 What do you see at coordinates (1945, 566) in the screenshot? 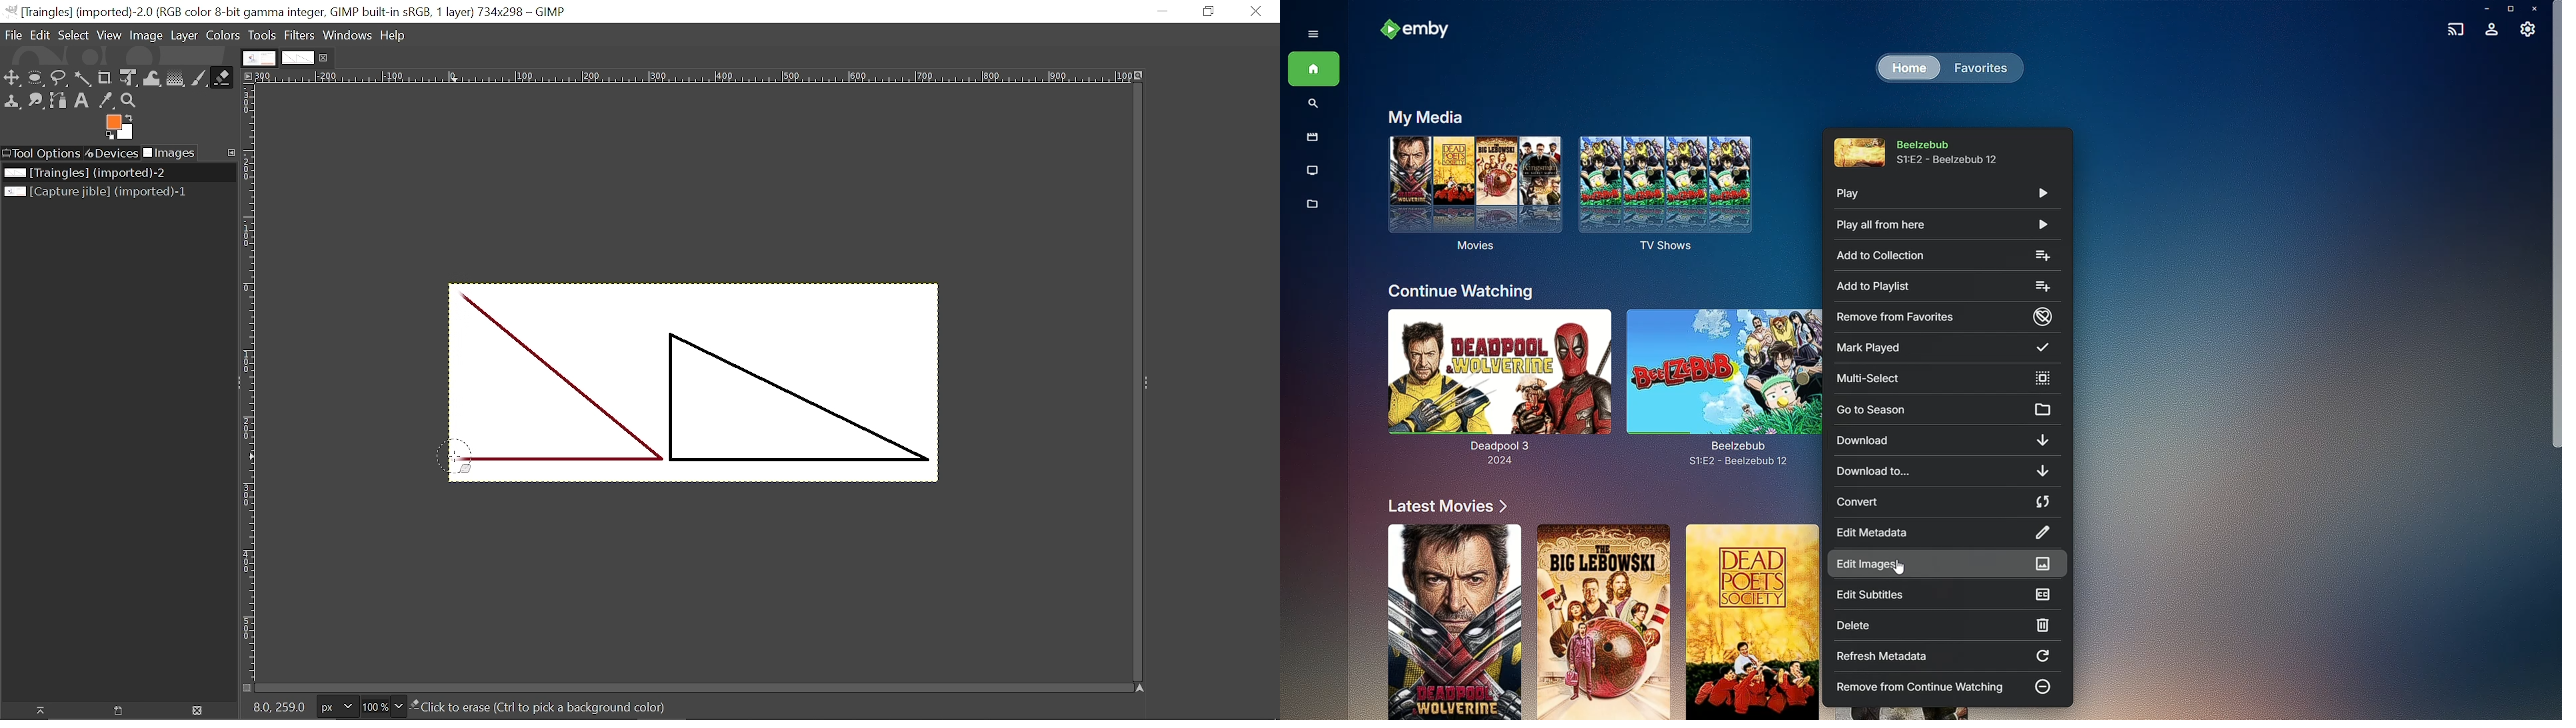
I see `Edit images` at bounding box center [1945, 566].